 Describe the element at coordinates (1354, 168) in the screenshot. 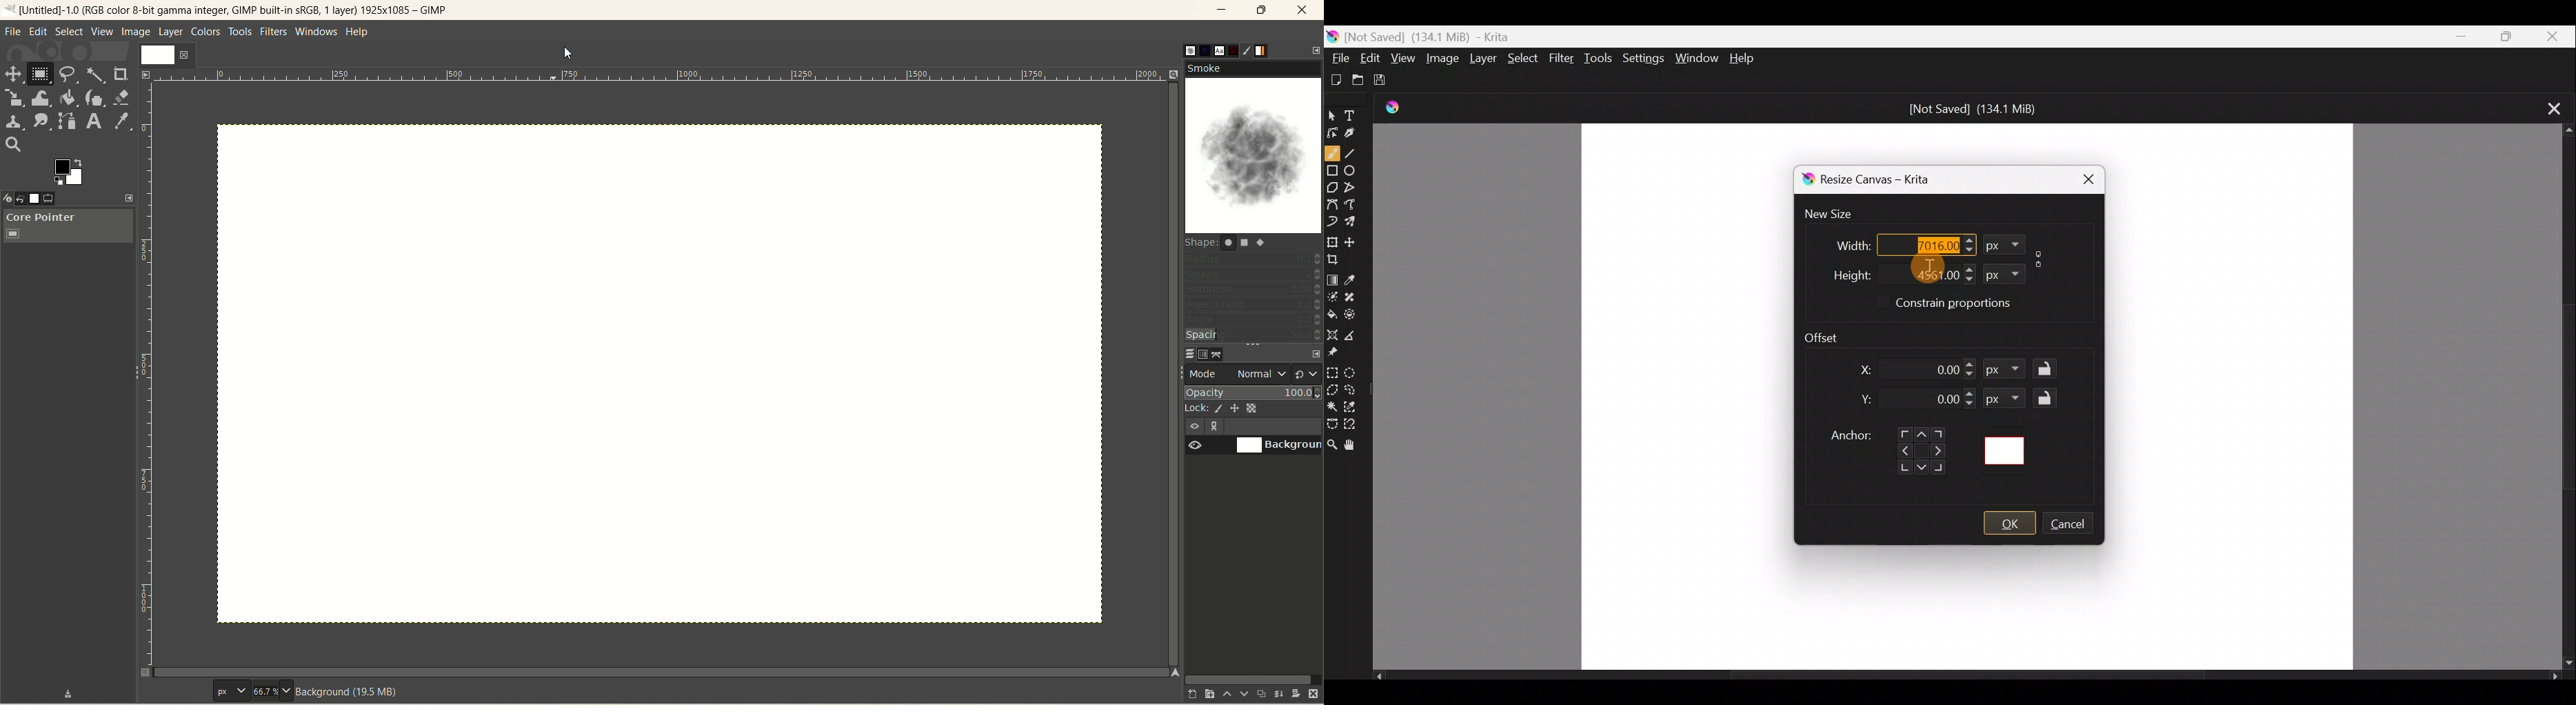

I see `Ellipse tool` at that location.